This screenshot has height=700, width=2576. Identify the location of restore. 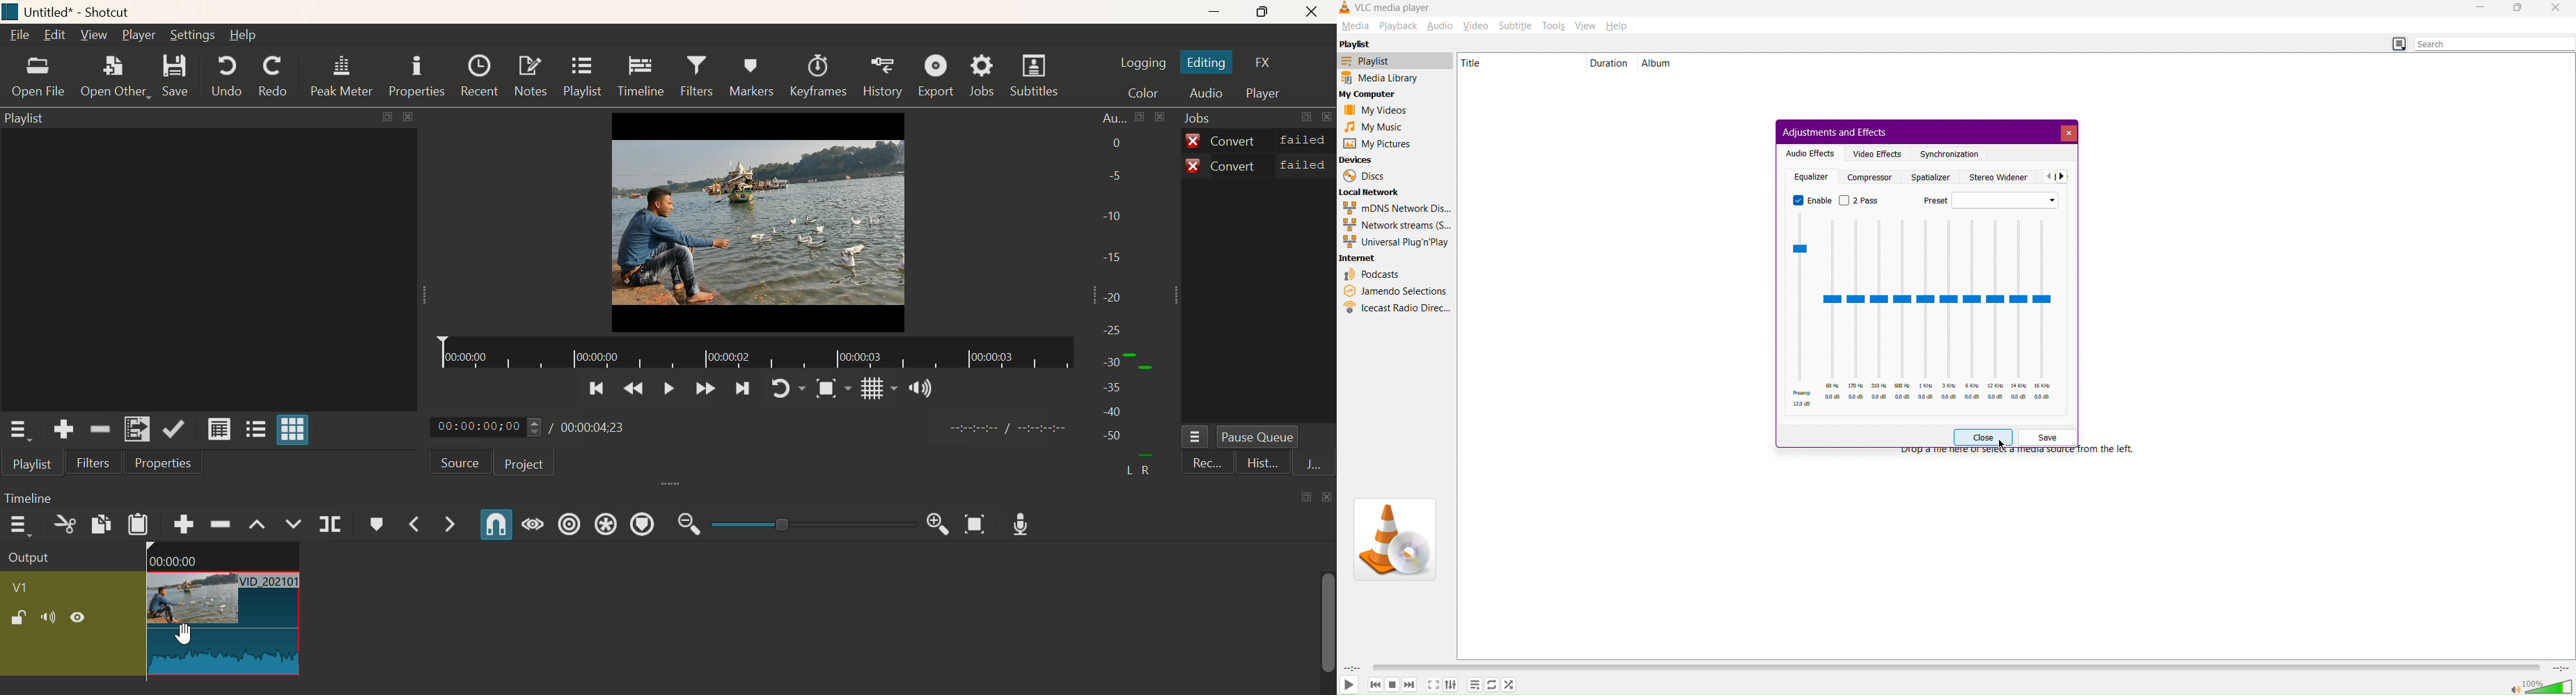
(386, 117).